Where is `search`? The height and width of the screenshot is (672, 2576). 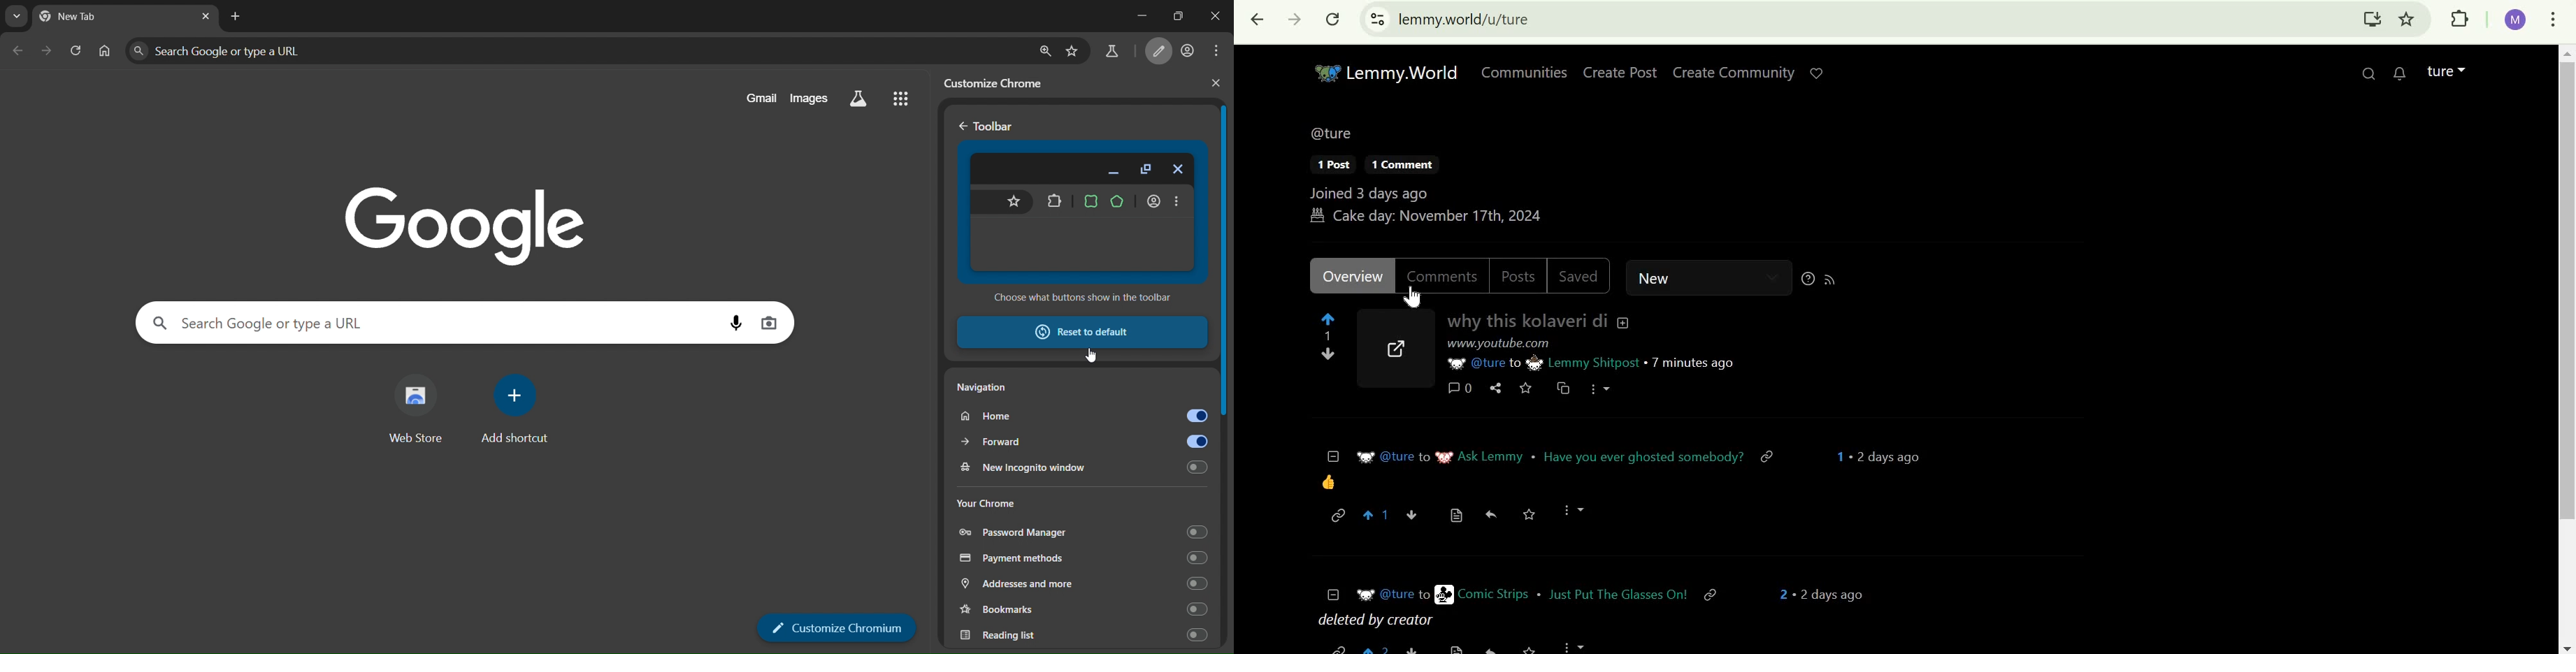 search is located at coordinates (2370, 72).